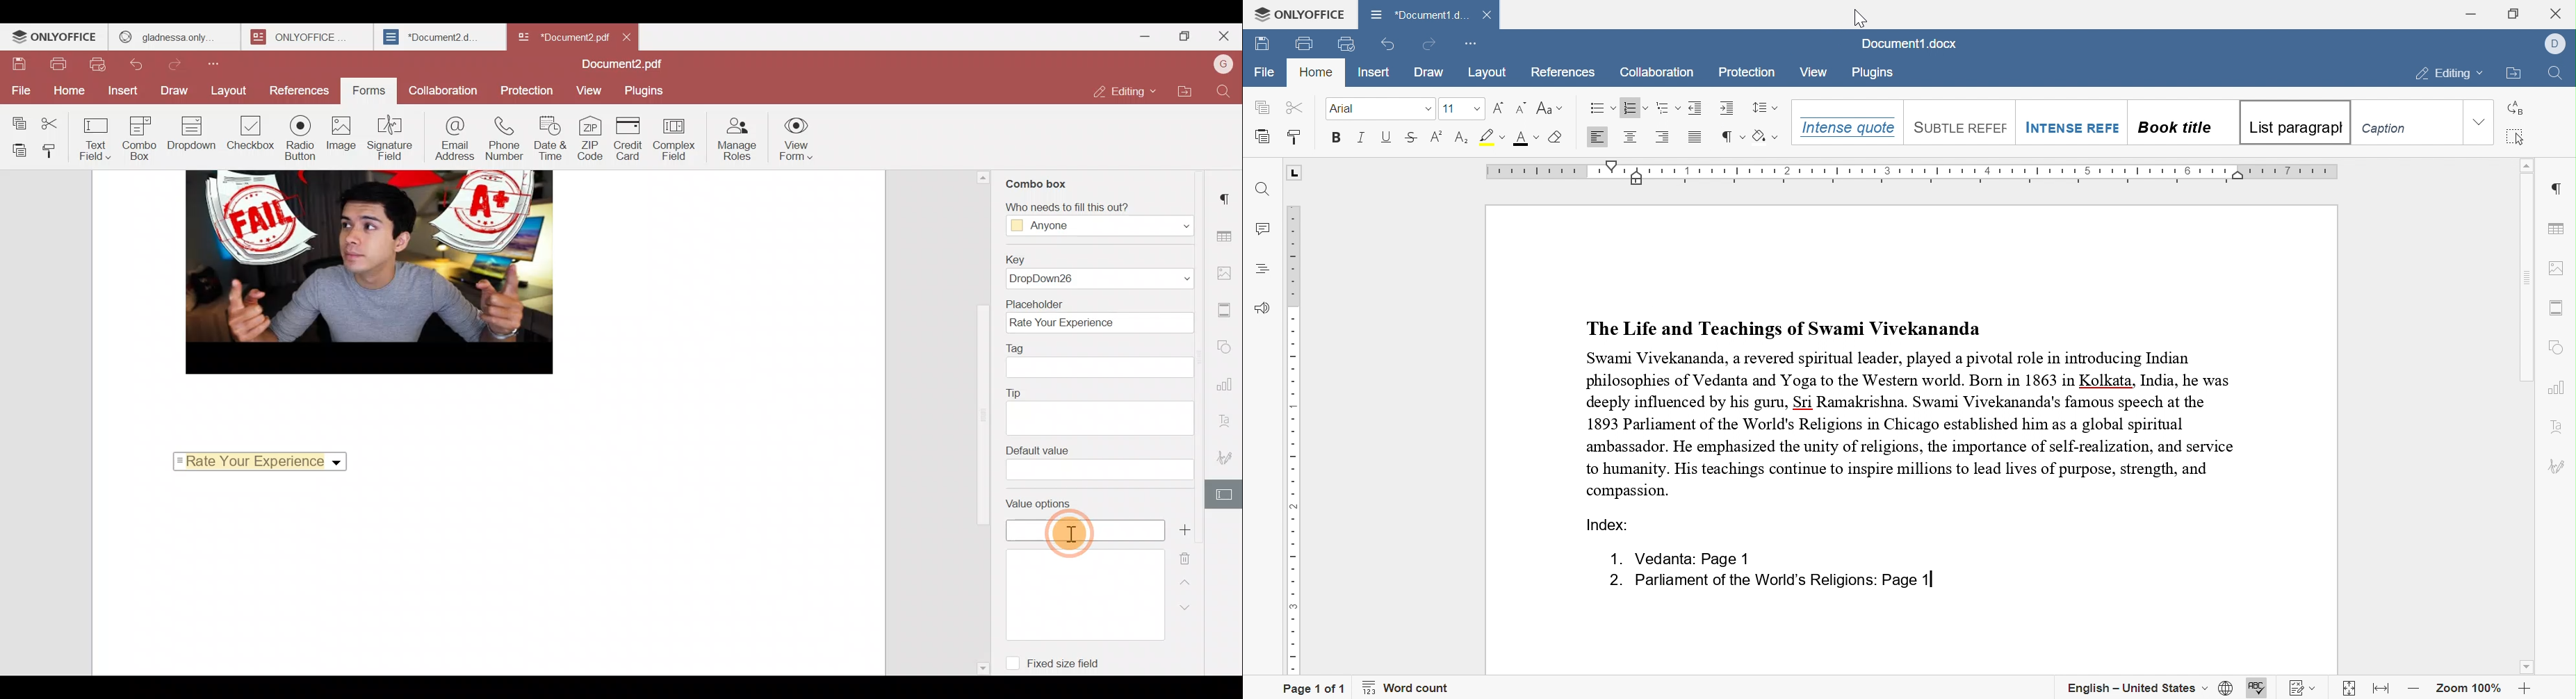 The image size is (2576, 700). I want to click on Up, so click(1186, 586).